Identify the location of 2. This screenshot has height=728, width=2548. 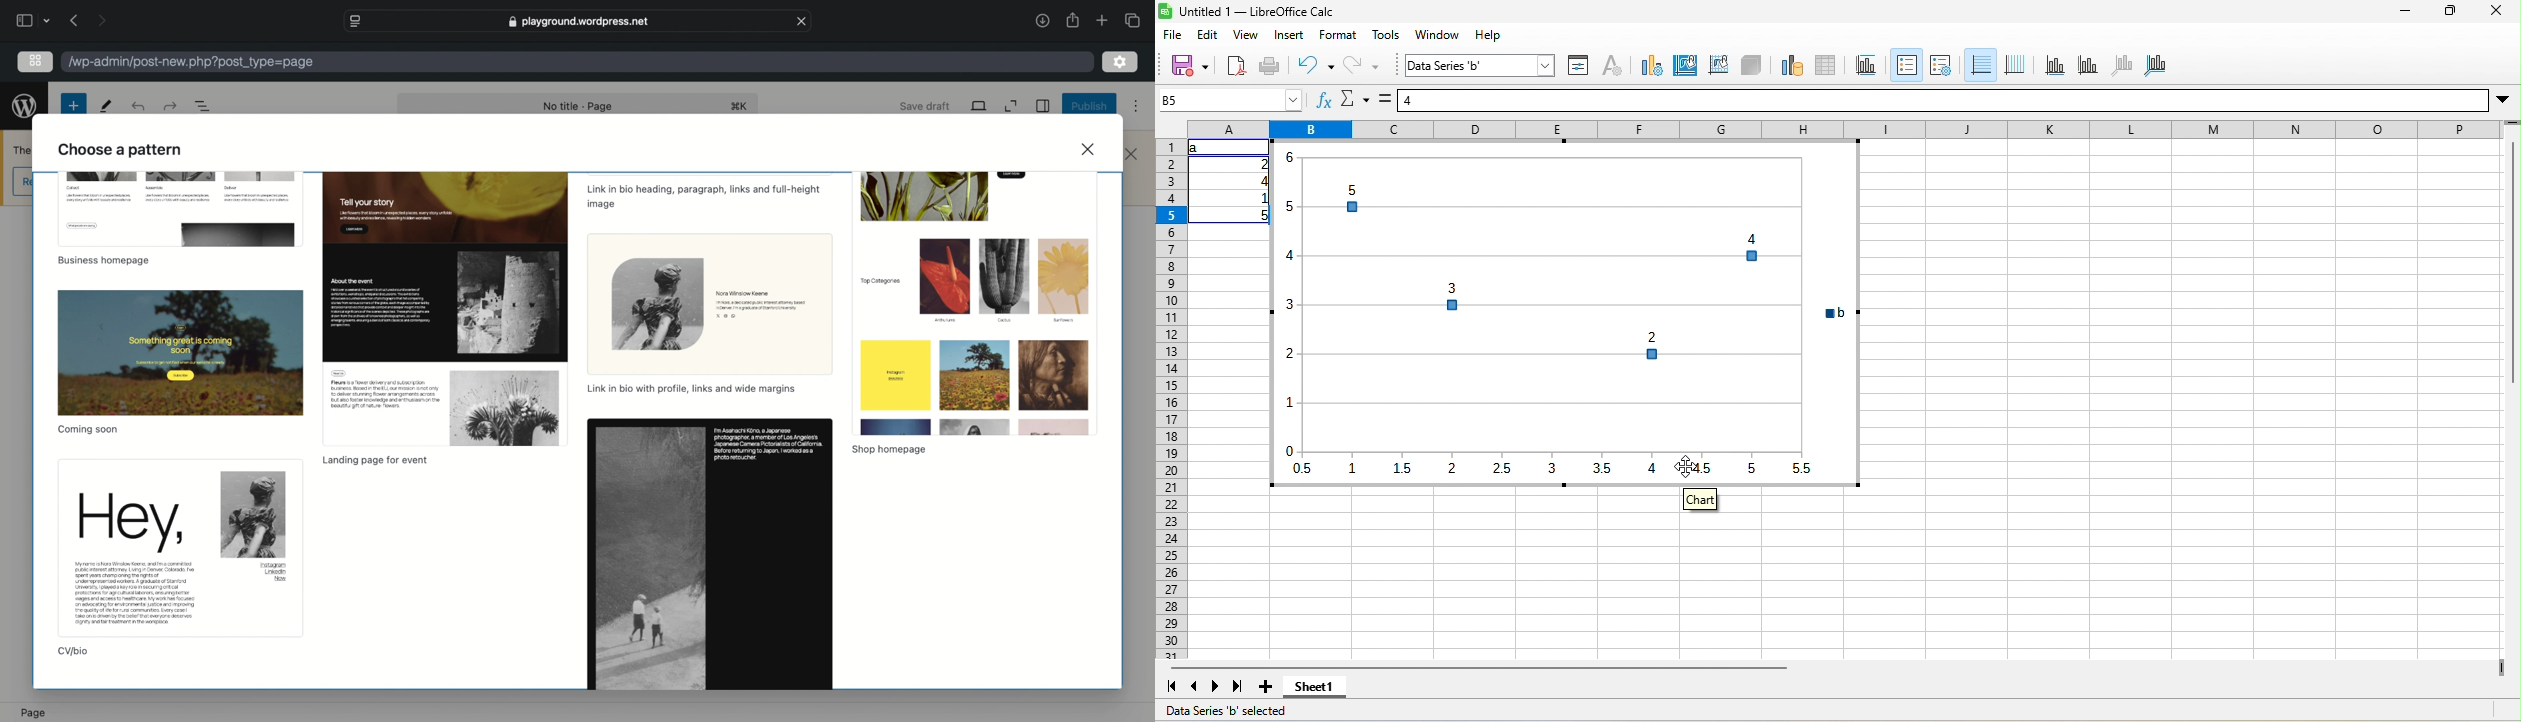
(1261, 164).